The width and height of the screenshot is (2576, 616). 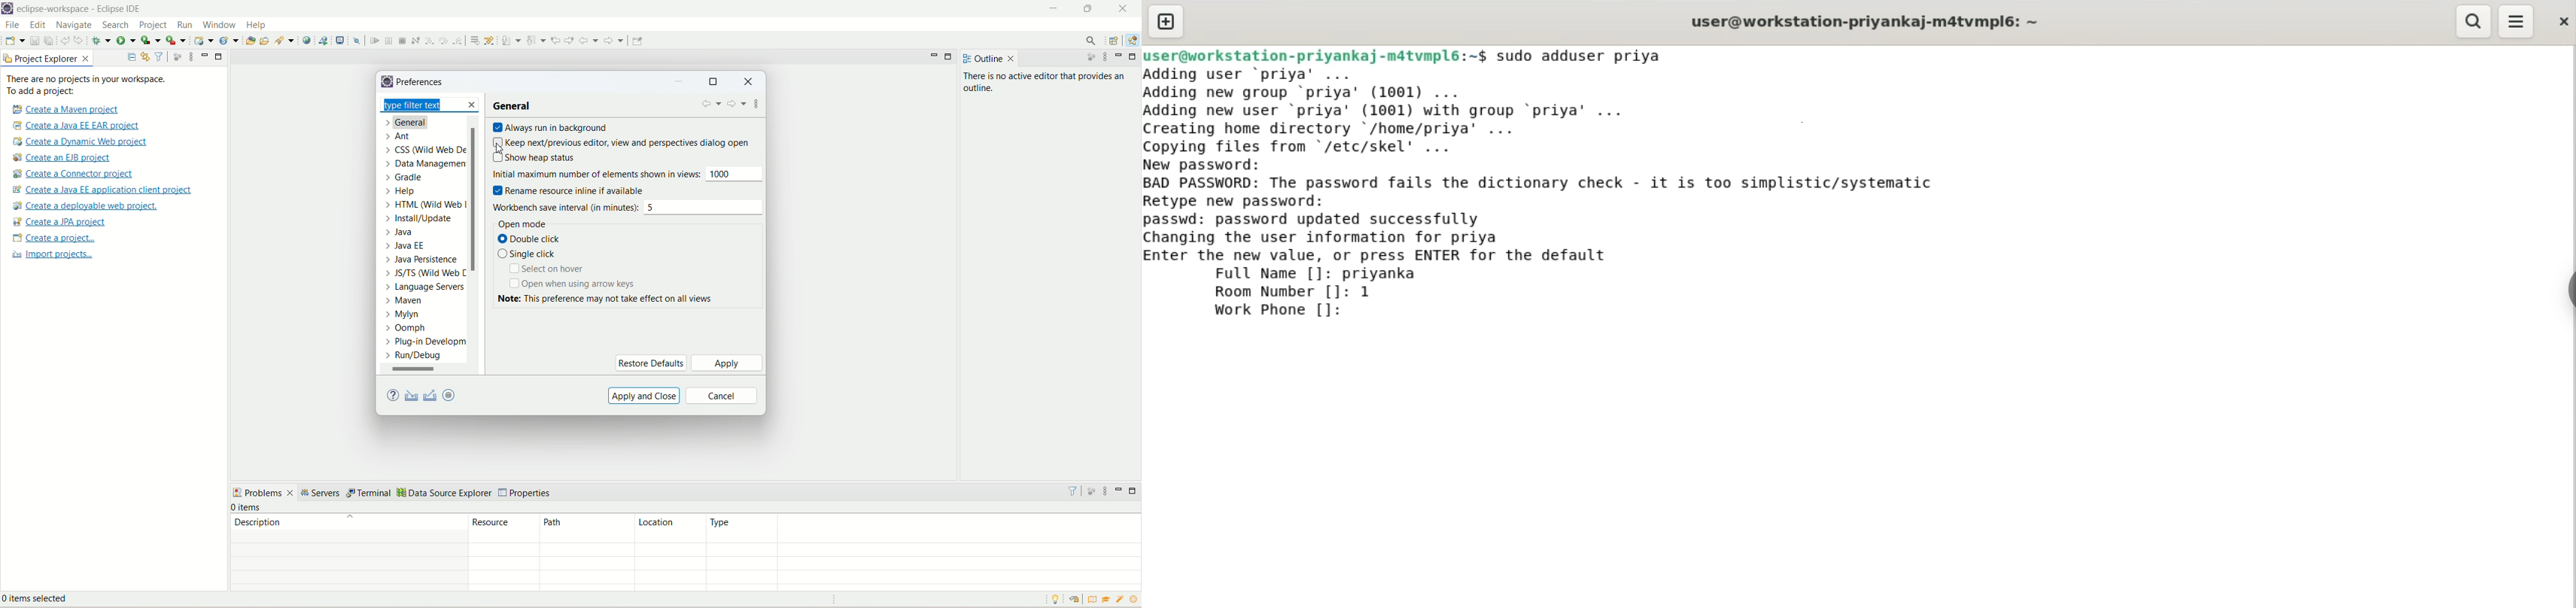 What do you see at coordinates (264, 492) in the screenshot?
I see `problems` at bounding box center [264, 492].